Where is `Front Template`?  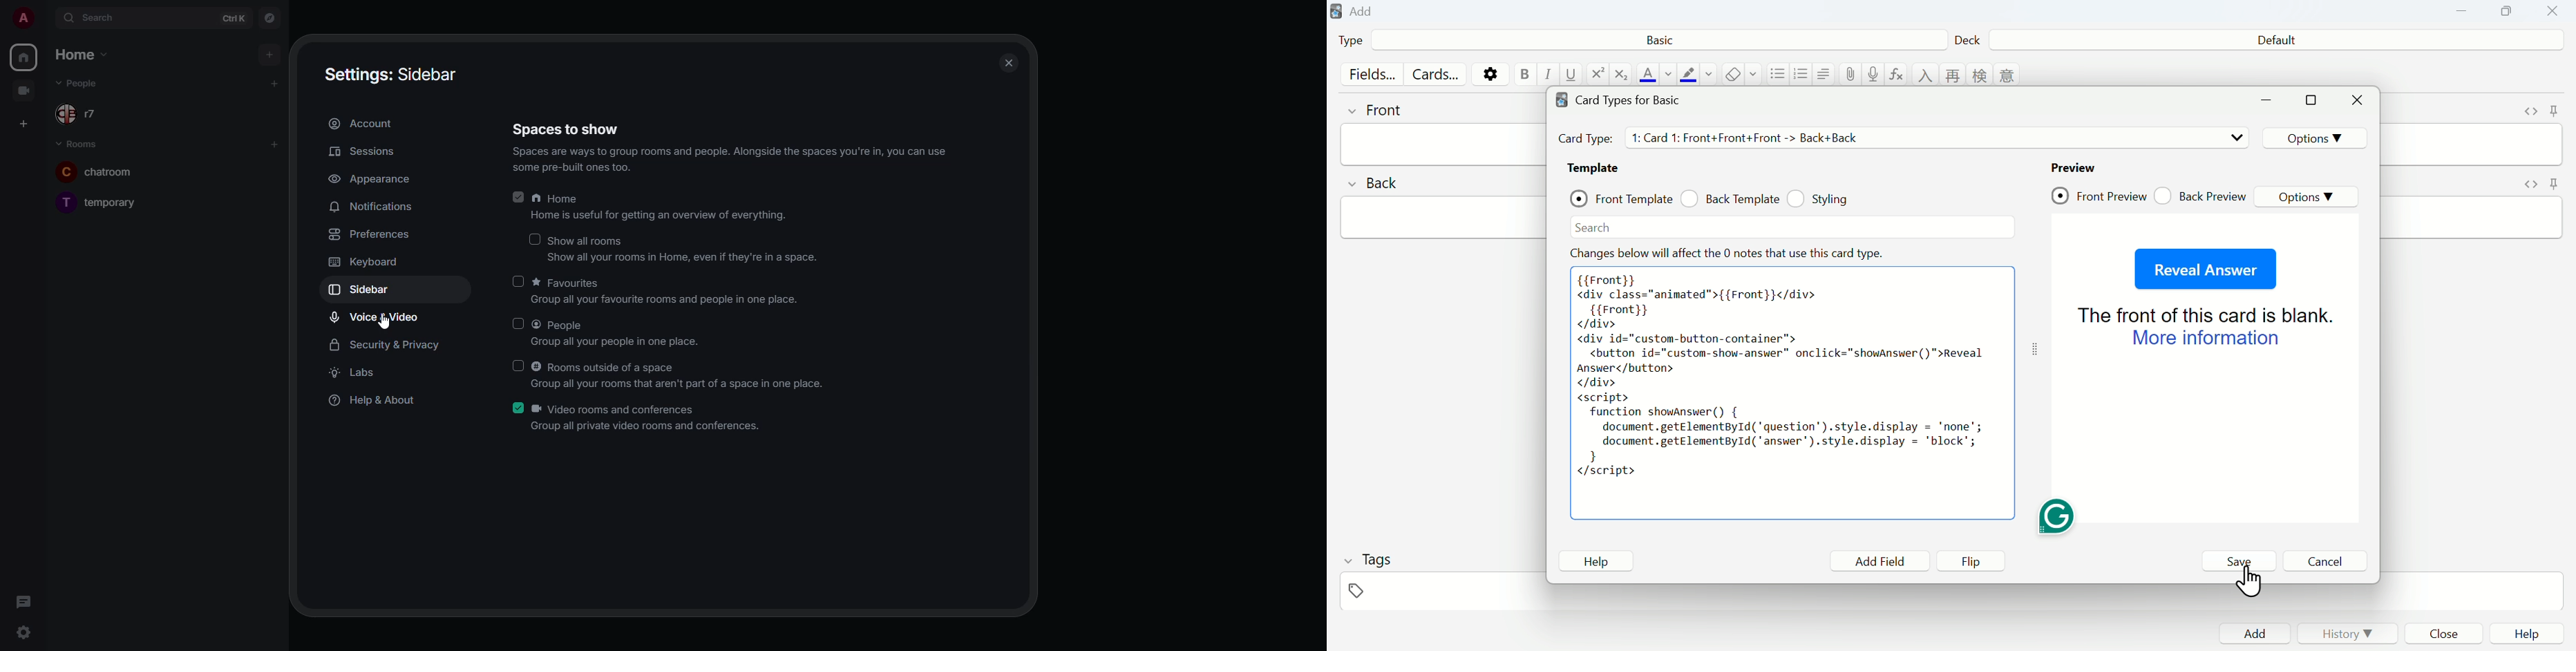
Front Template is located at coordinates (1620, 197).